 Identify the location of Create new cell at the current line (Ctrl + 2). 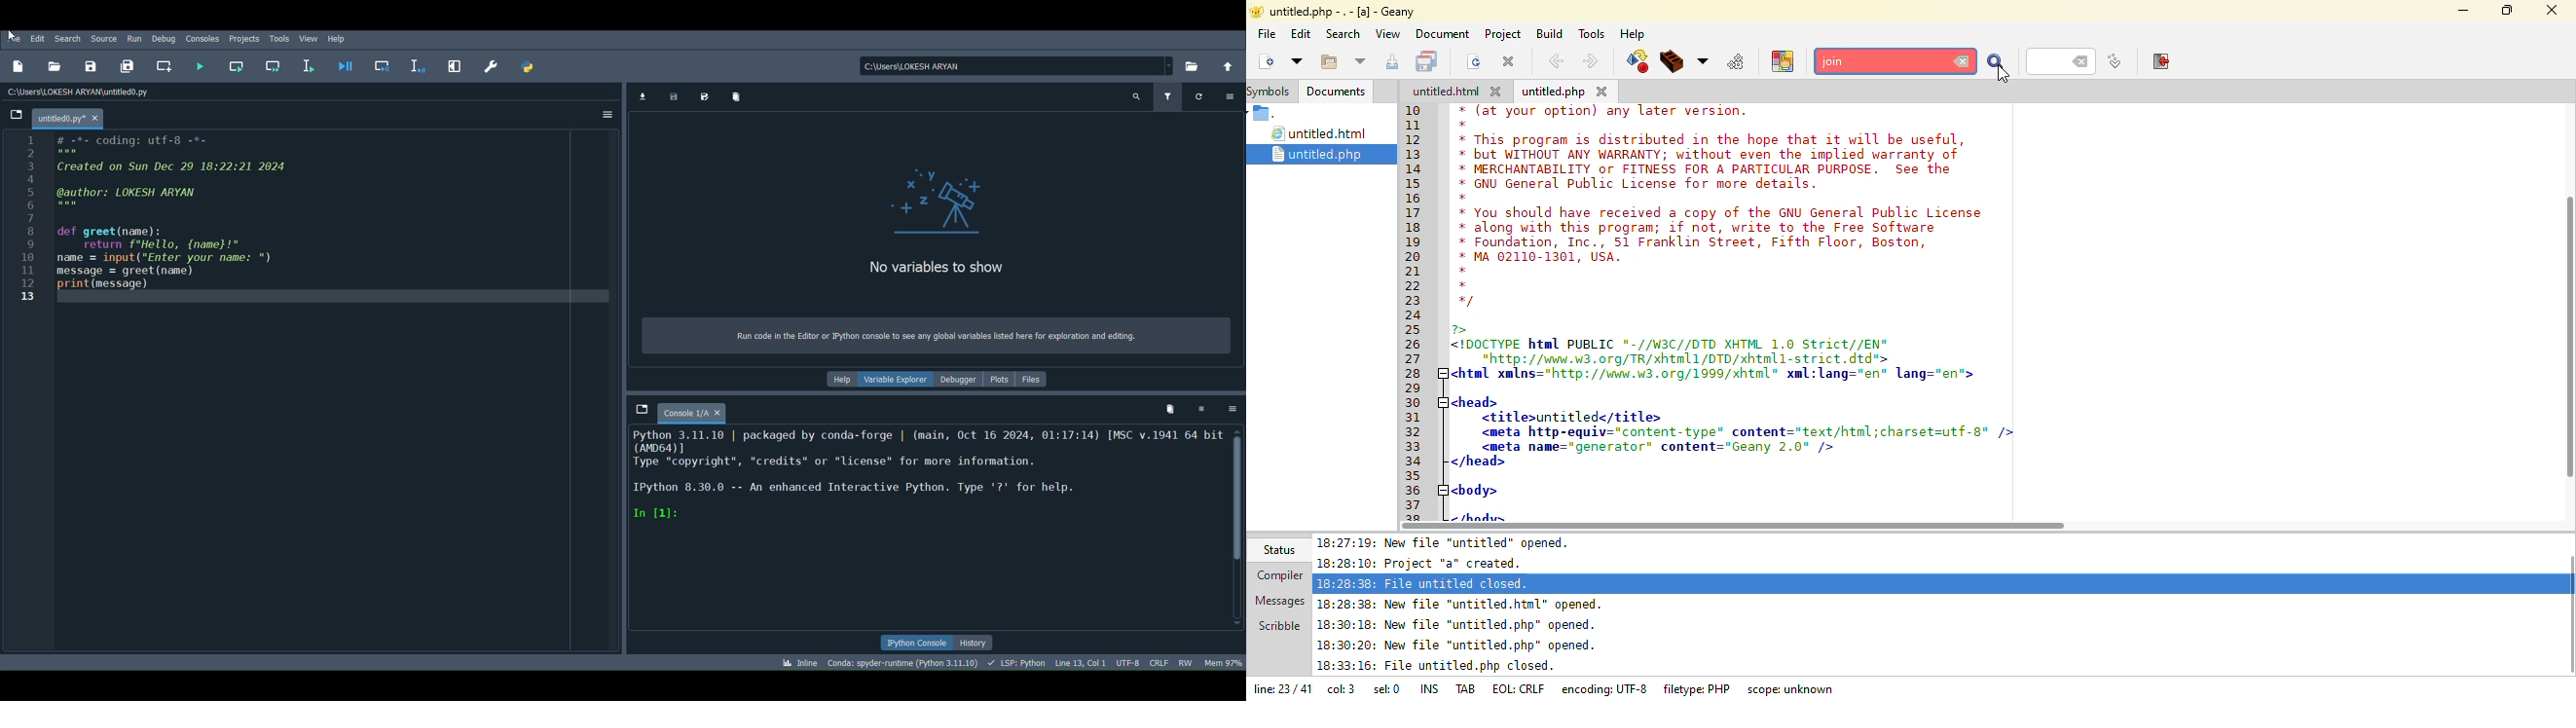
(164, 65).